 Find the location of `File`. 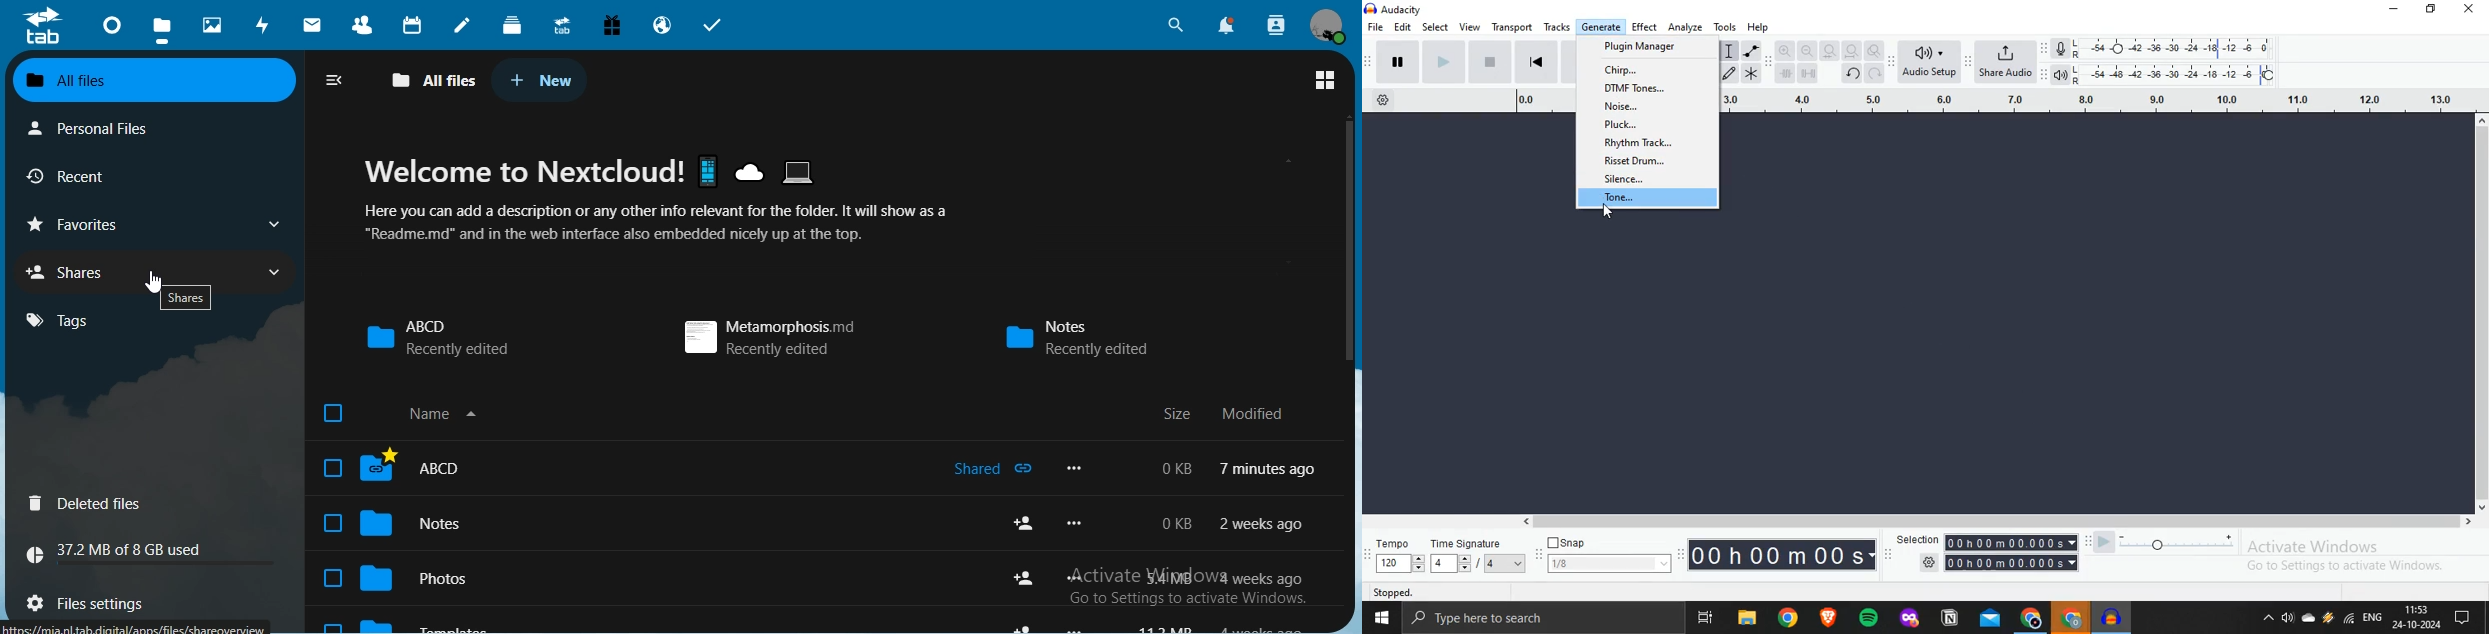

File is located at coordinates (1376, 27).